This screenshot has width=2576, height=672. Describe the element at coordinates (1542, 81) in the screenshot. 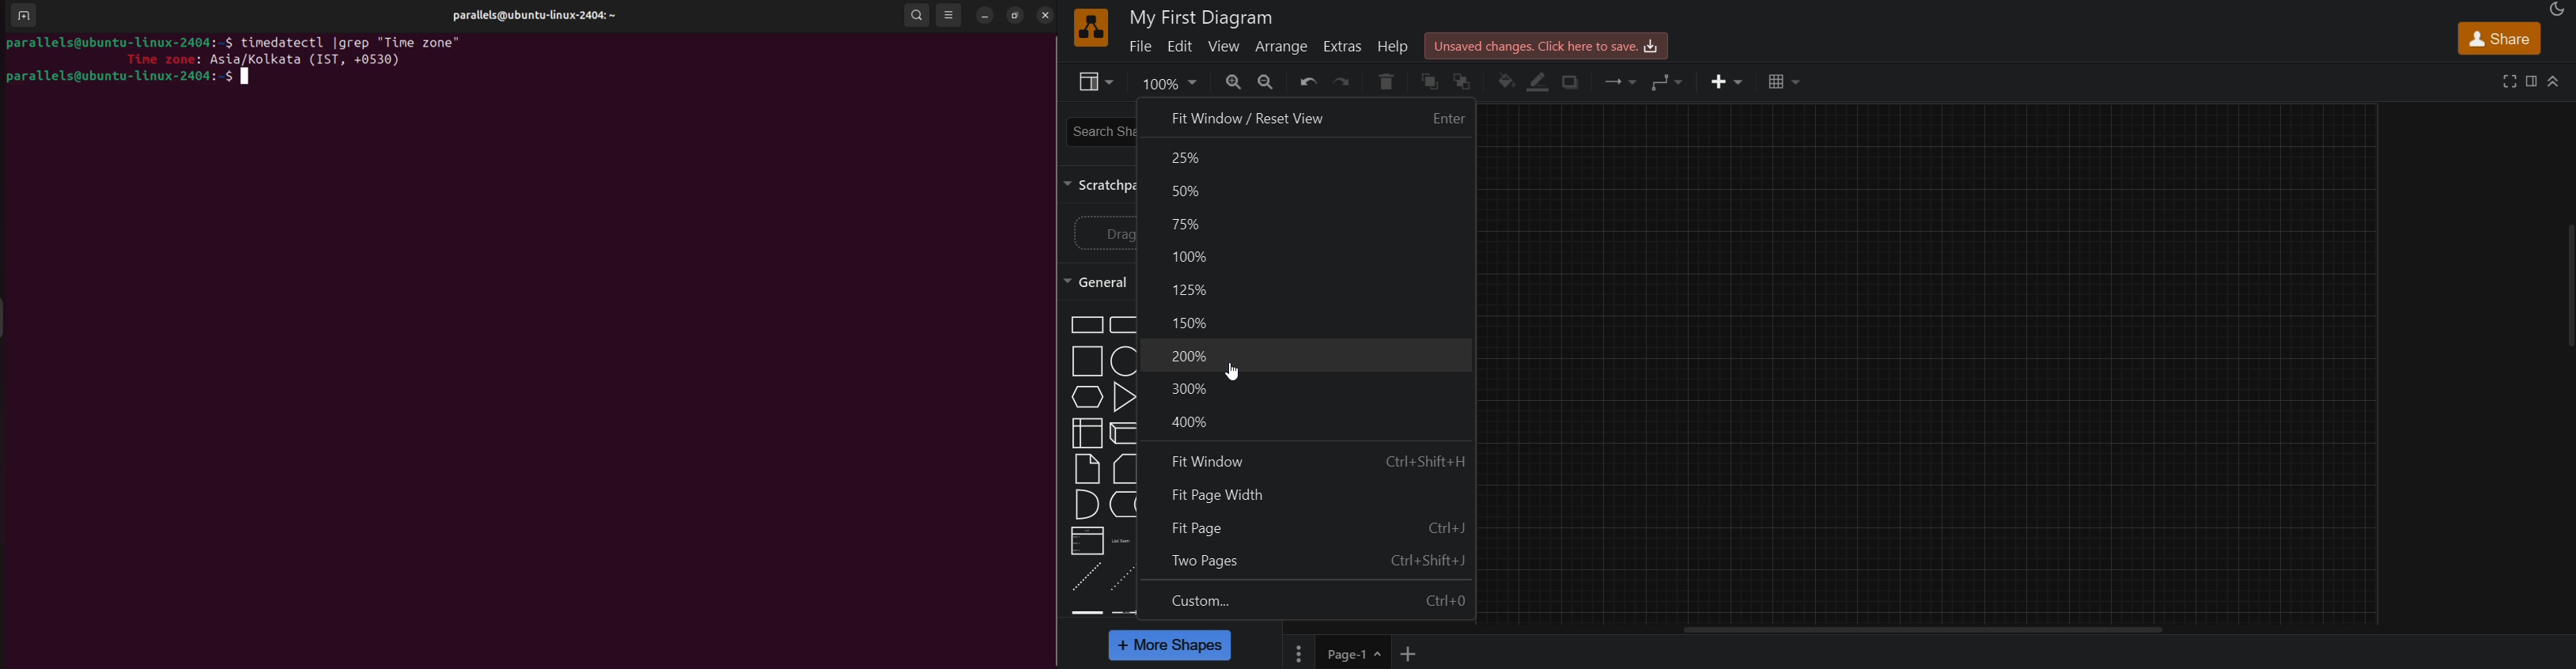

I see `line color` at that location.